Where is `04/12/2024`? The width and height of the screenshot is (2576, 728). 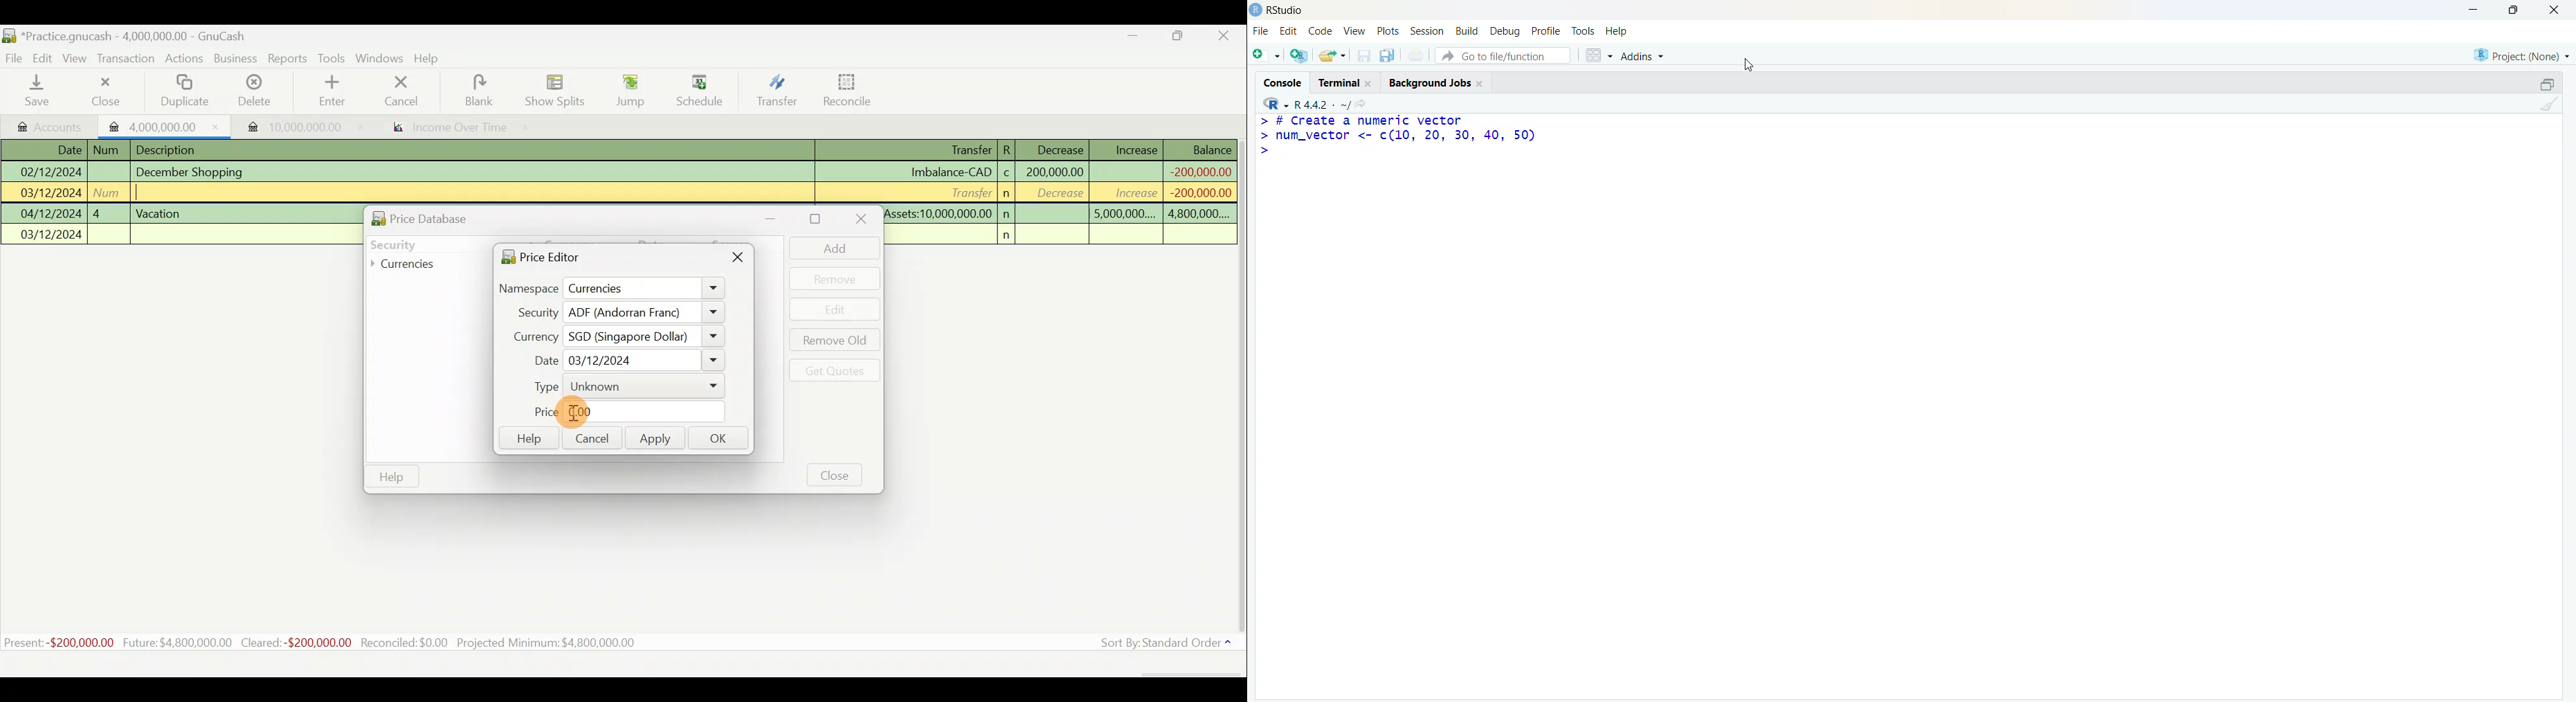
04/12/2024 is located at coordinates (51, 214).